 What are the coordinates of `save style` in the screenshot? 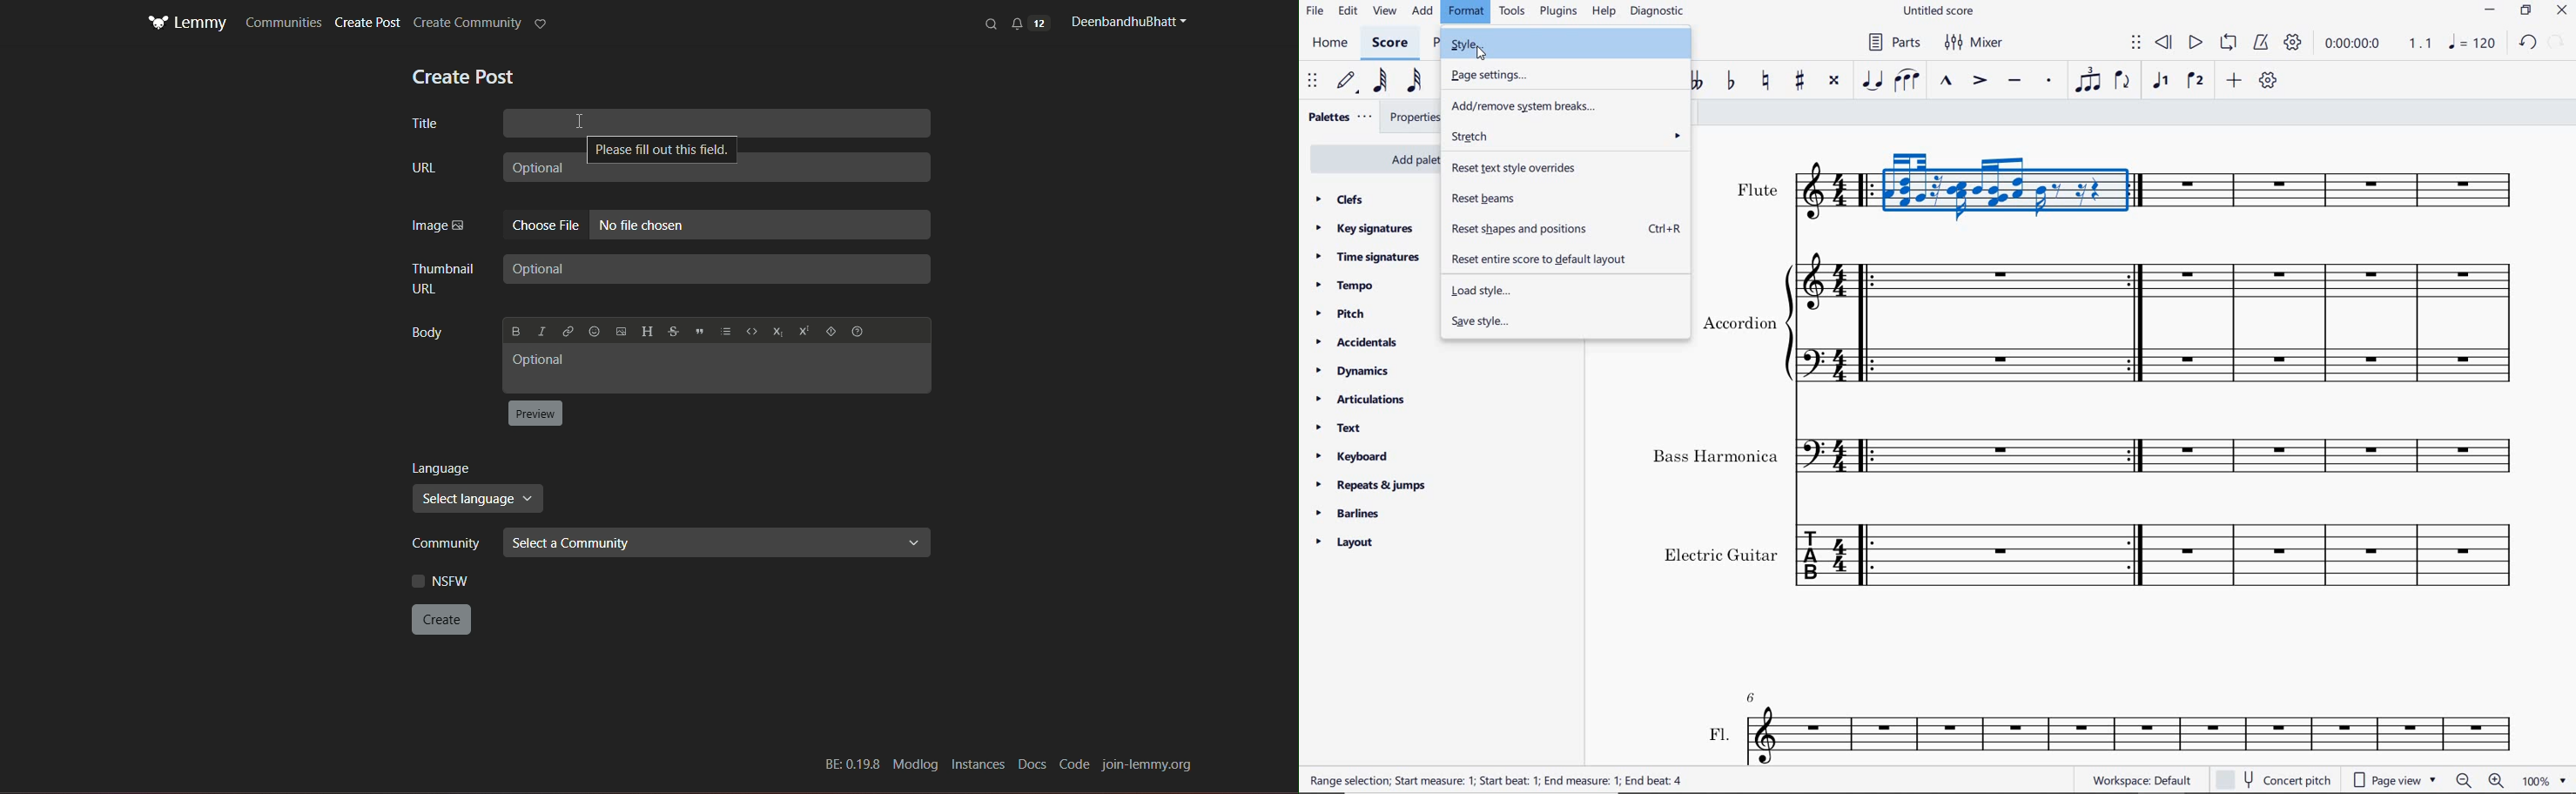 It's located at (1564, 322).